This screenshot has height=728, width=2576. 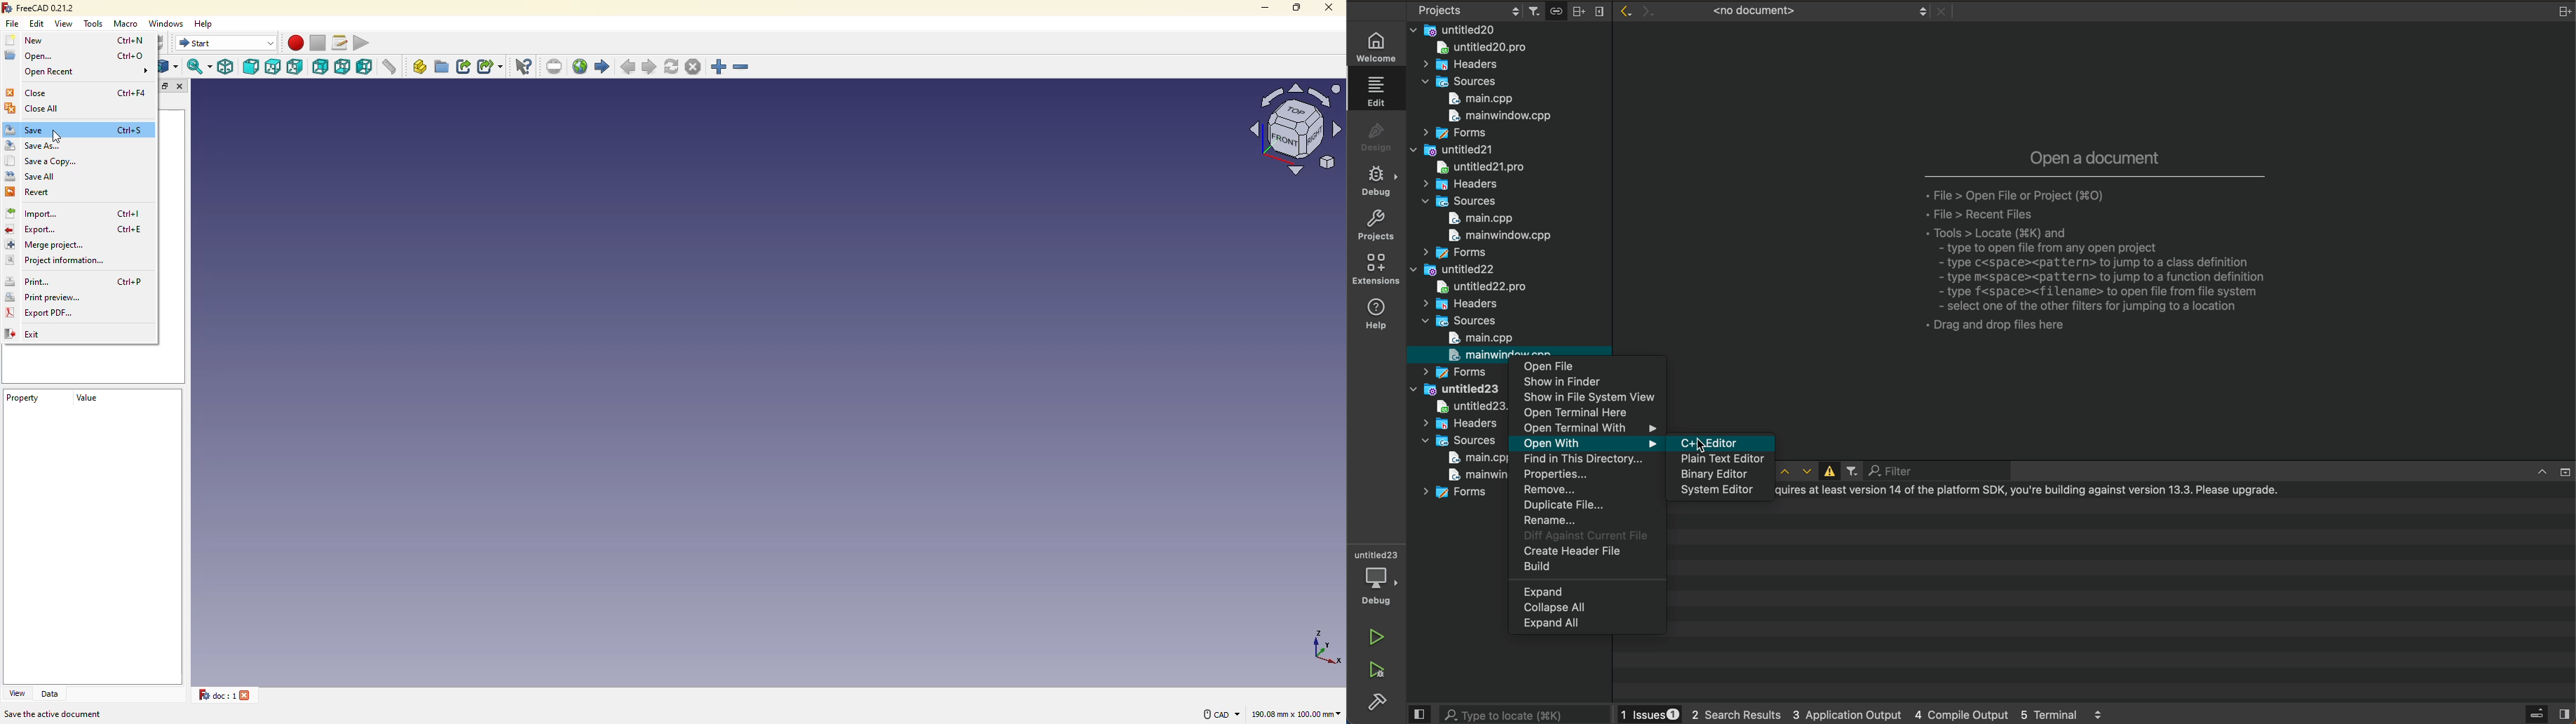 What do you see at coordinates (1588, 491) in the screenshot?
I see `remove` at bounding box center [1588, 491].